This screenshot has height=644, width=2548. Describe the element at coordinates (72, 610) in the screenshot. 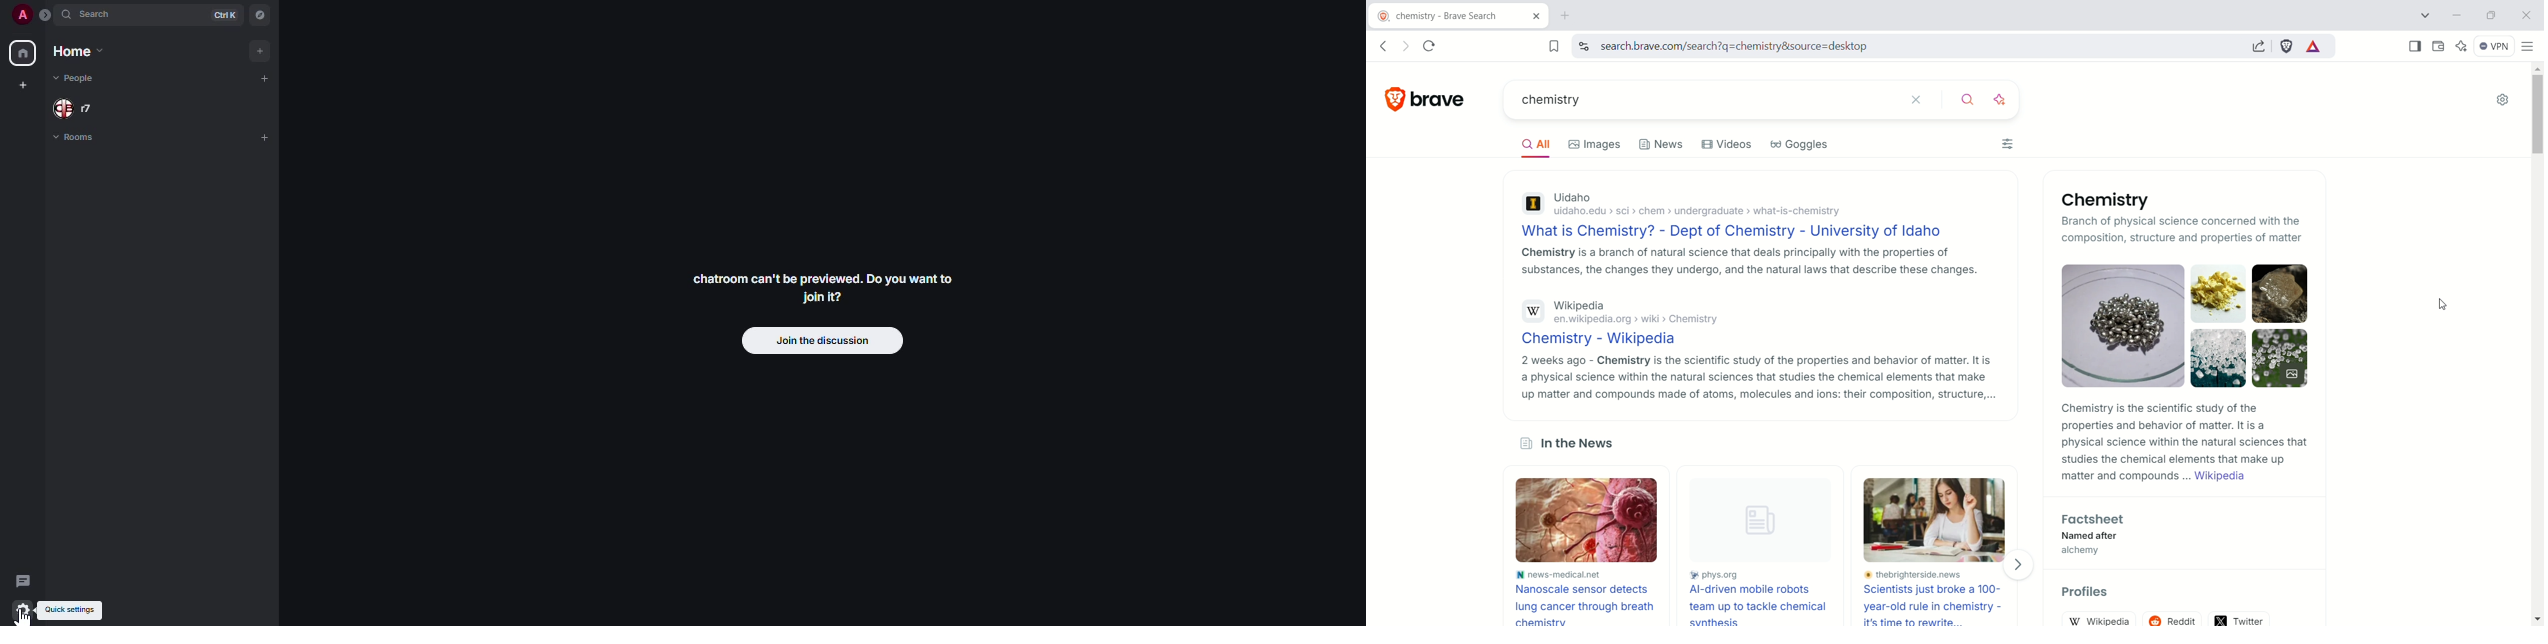

I see `quick settings` at that location.